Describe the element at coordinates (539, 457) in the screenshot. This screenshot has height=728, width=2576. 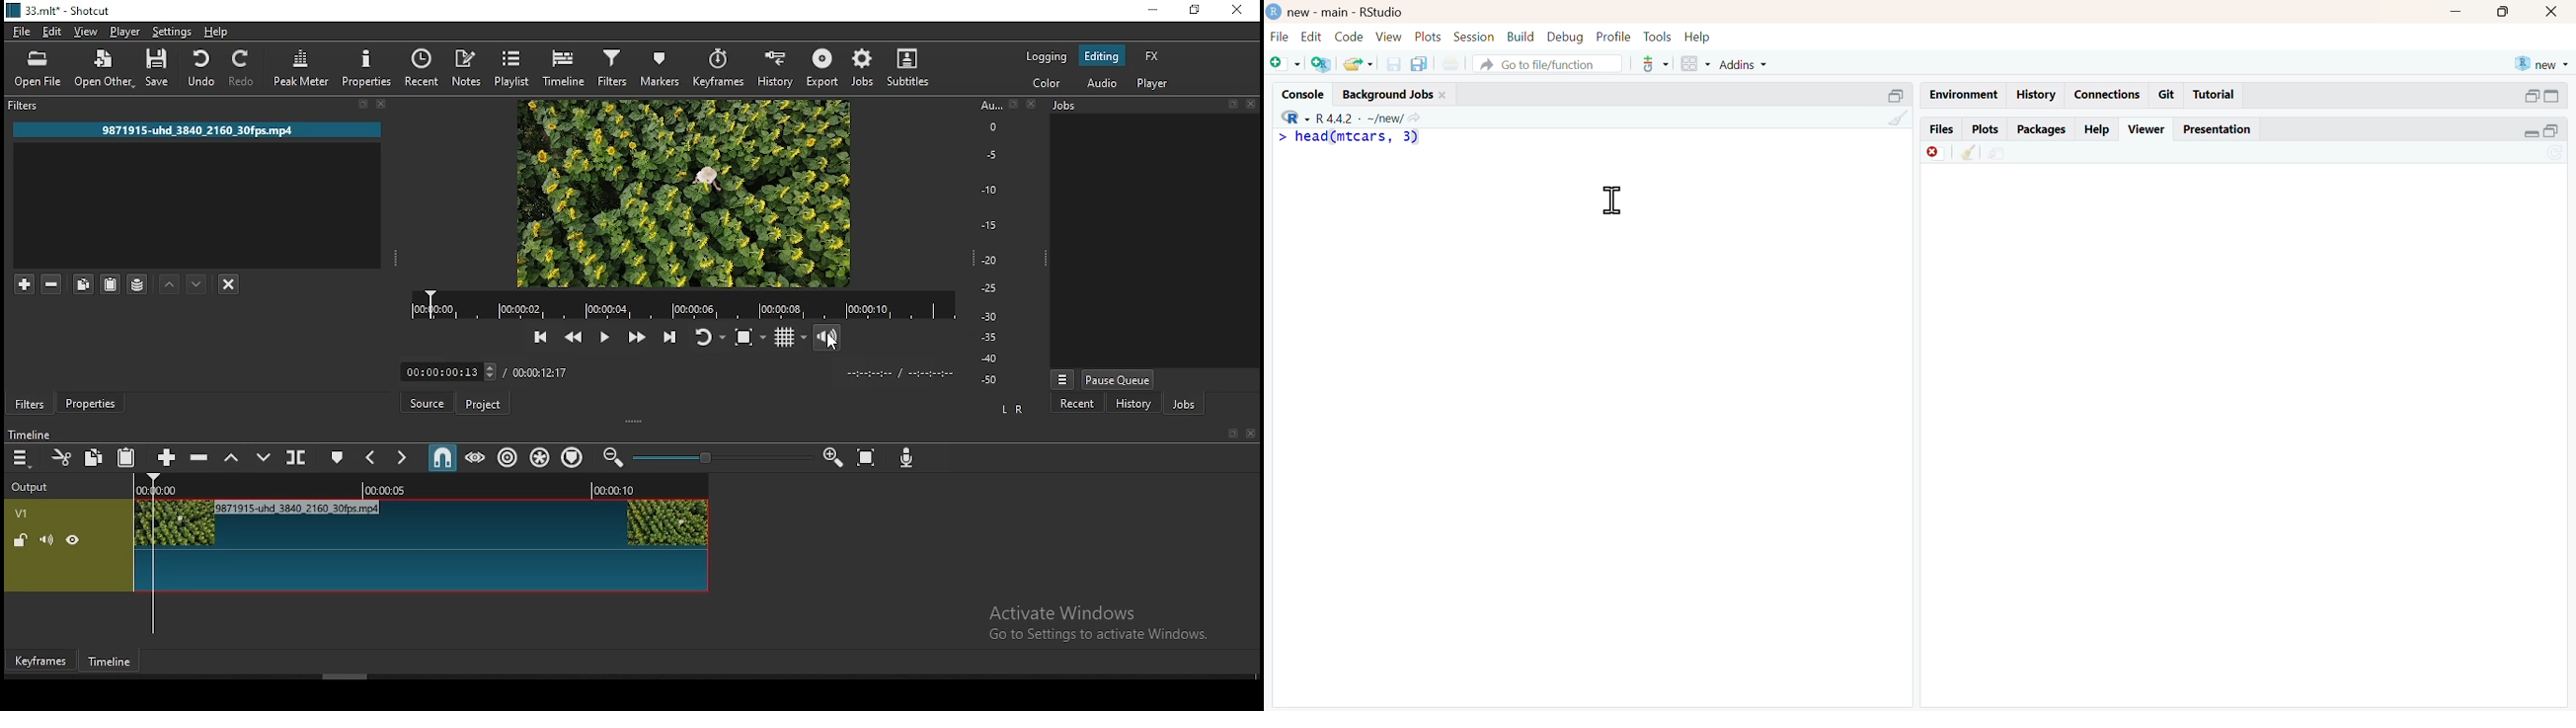
I see `ripple all tracks` at that location.